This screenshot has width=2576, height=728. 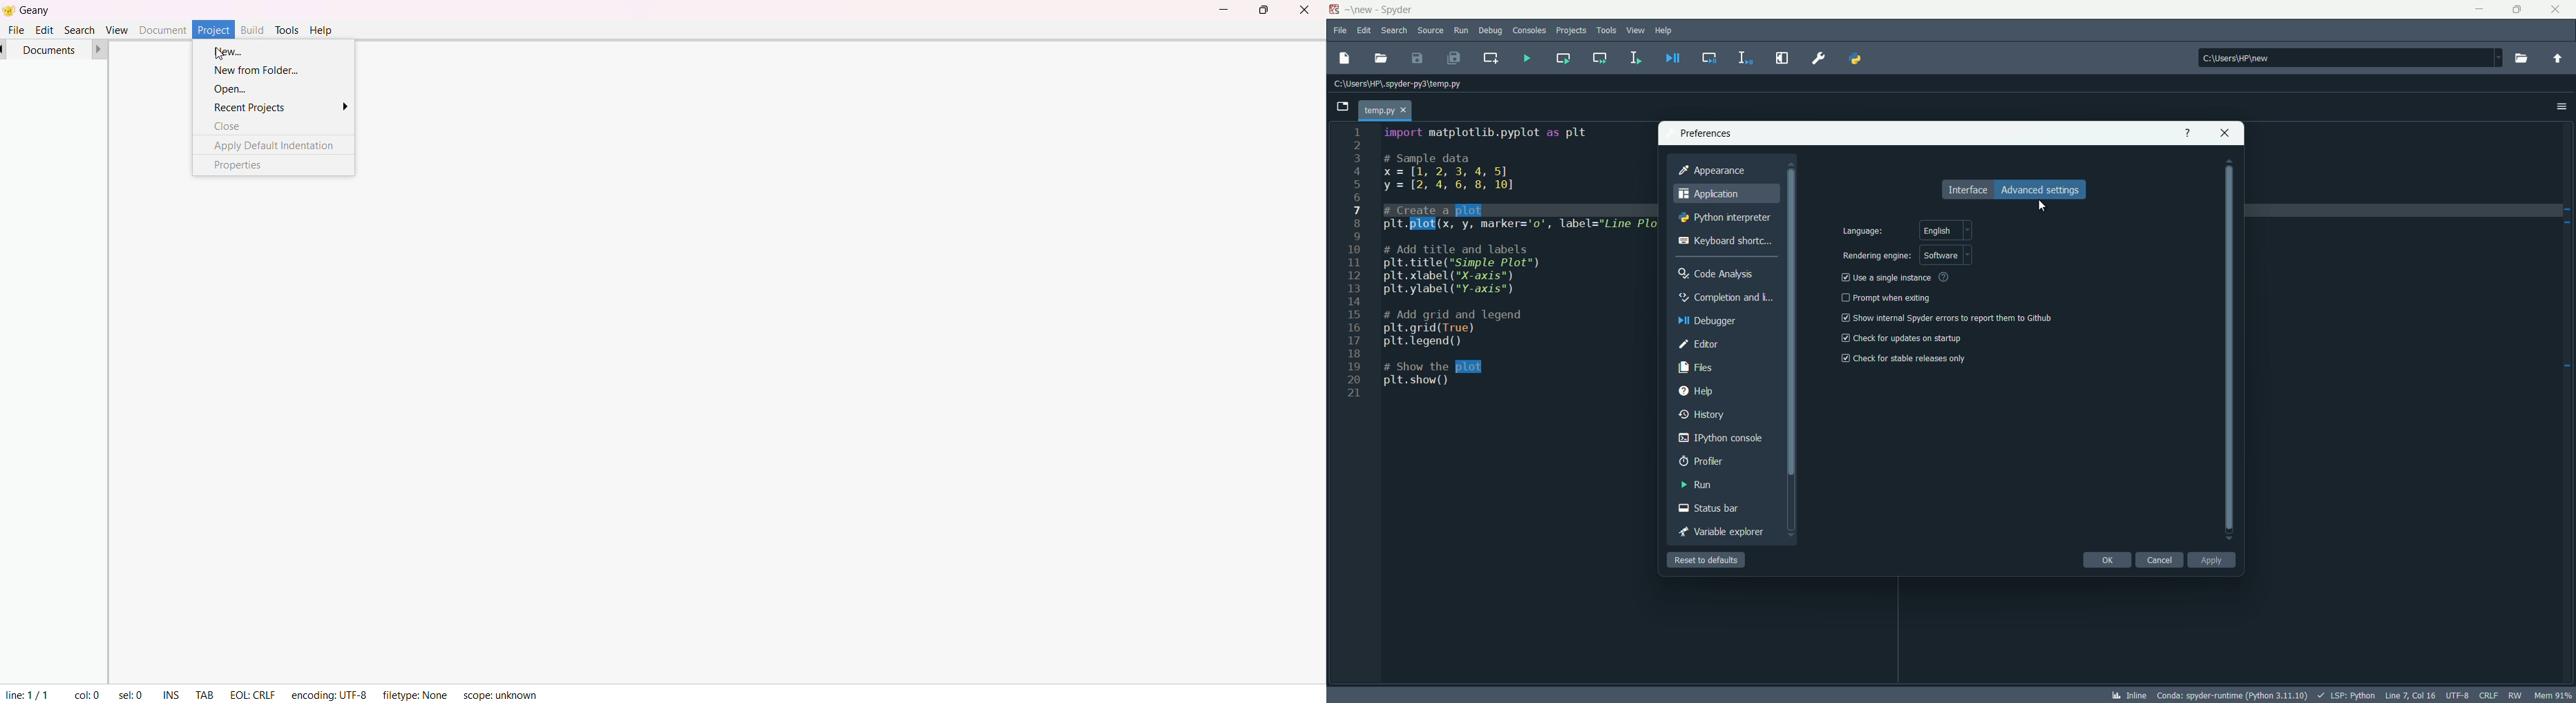 What do you see at coordinates (2521, 59) in the screenshot?
I see `browse directory` at bounding box center [2521, 59].